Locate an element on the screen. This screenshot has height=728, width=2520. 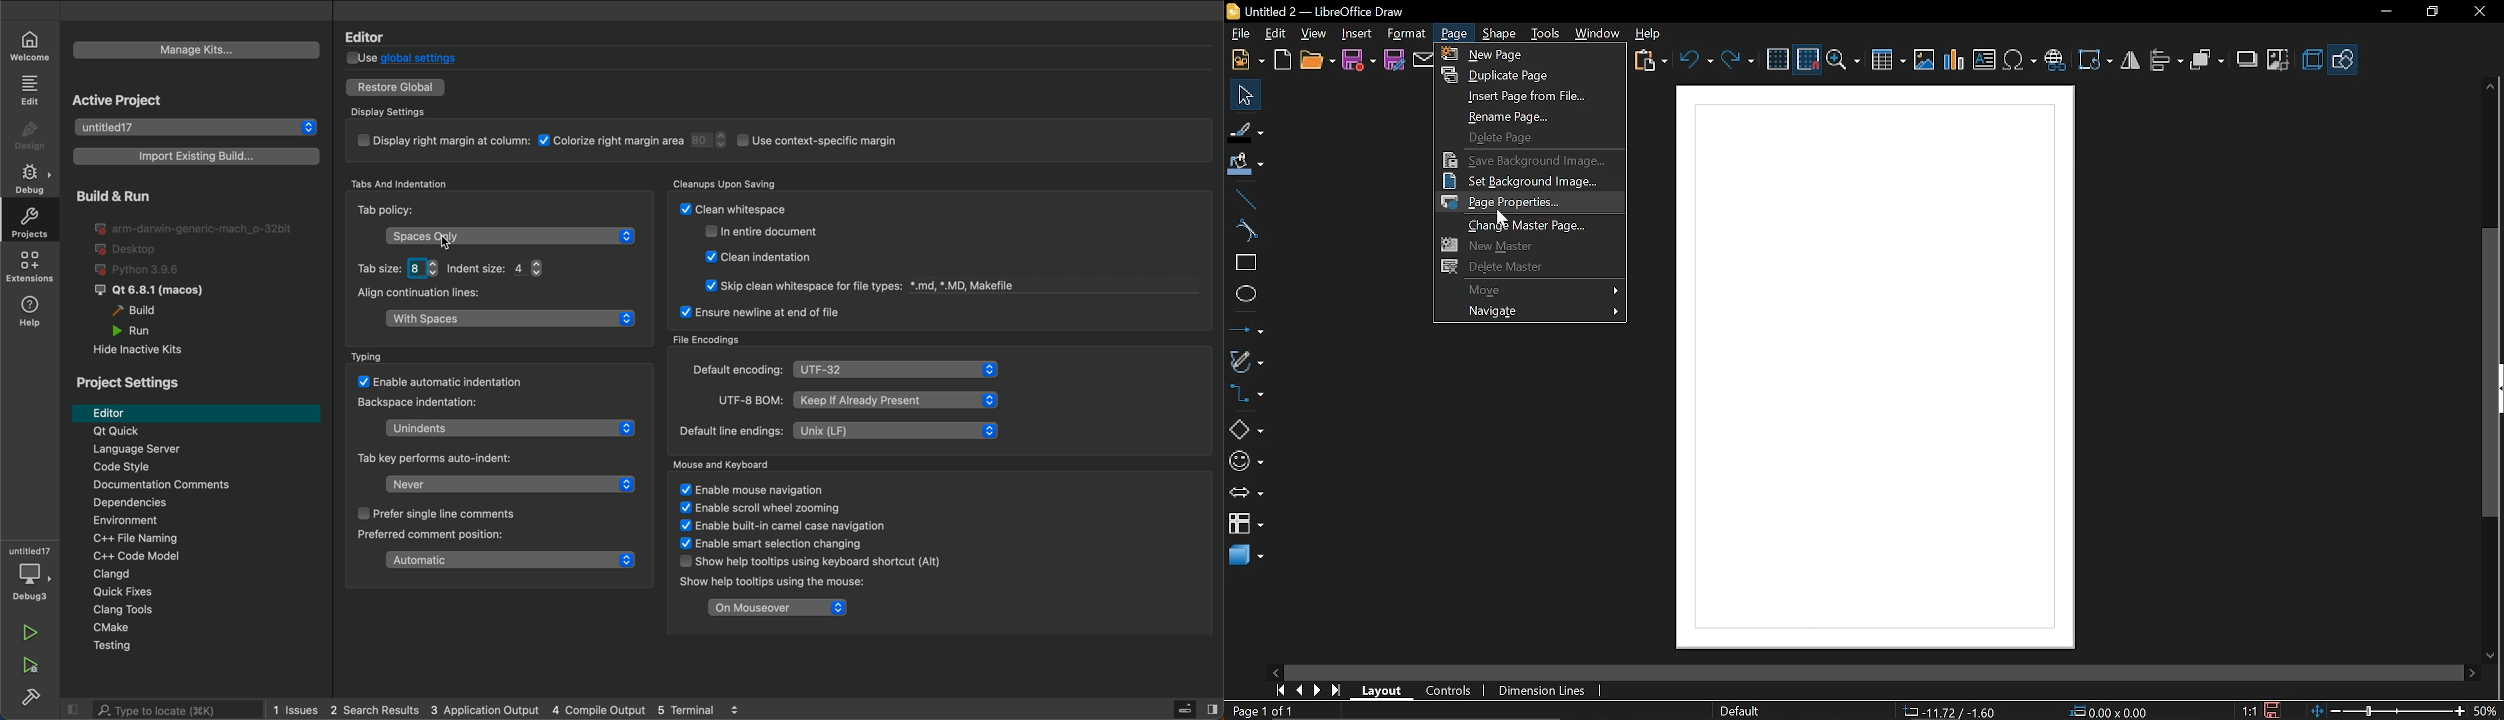
Insert chart is located at coordinates (1954, 62).